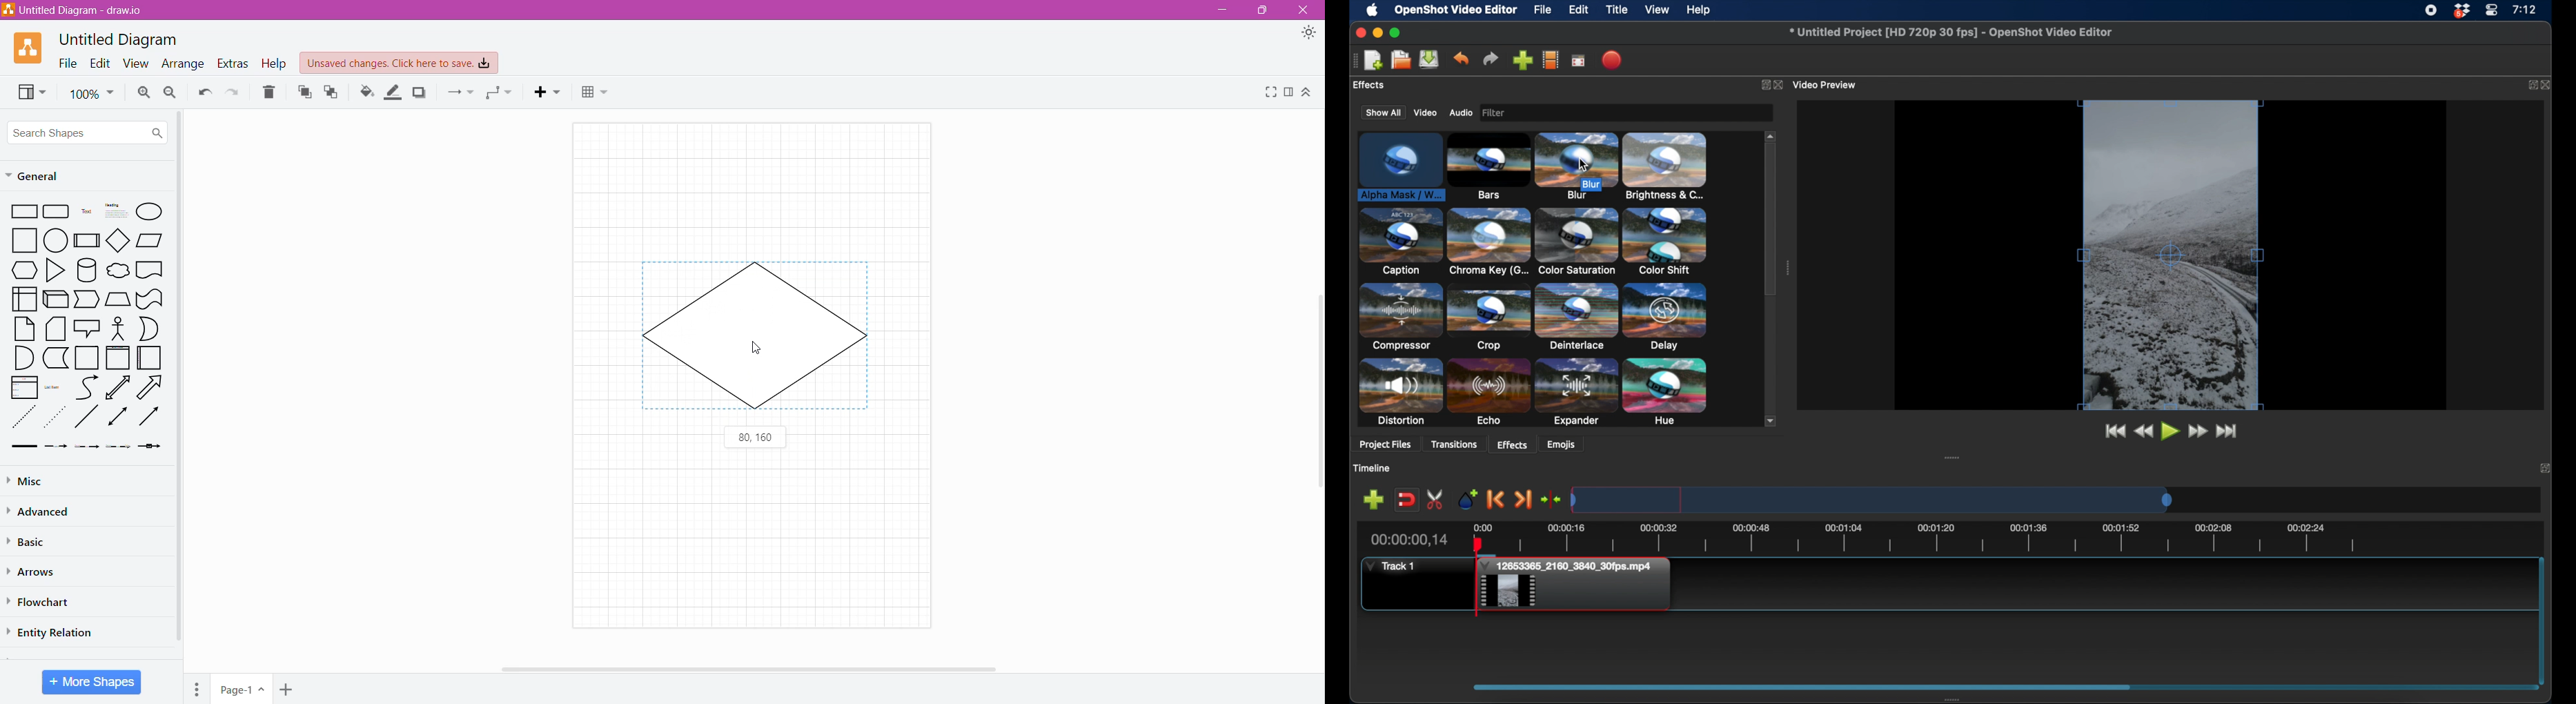 The height and width of the screenshot is (728, 2576). I want to click on Process, so click(88, 239).